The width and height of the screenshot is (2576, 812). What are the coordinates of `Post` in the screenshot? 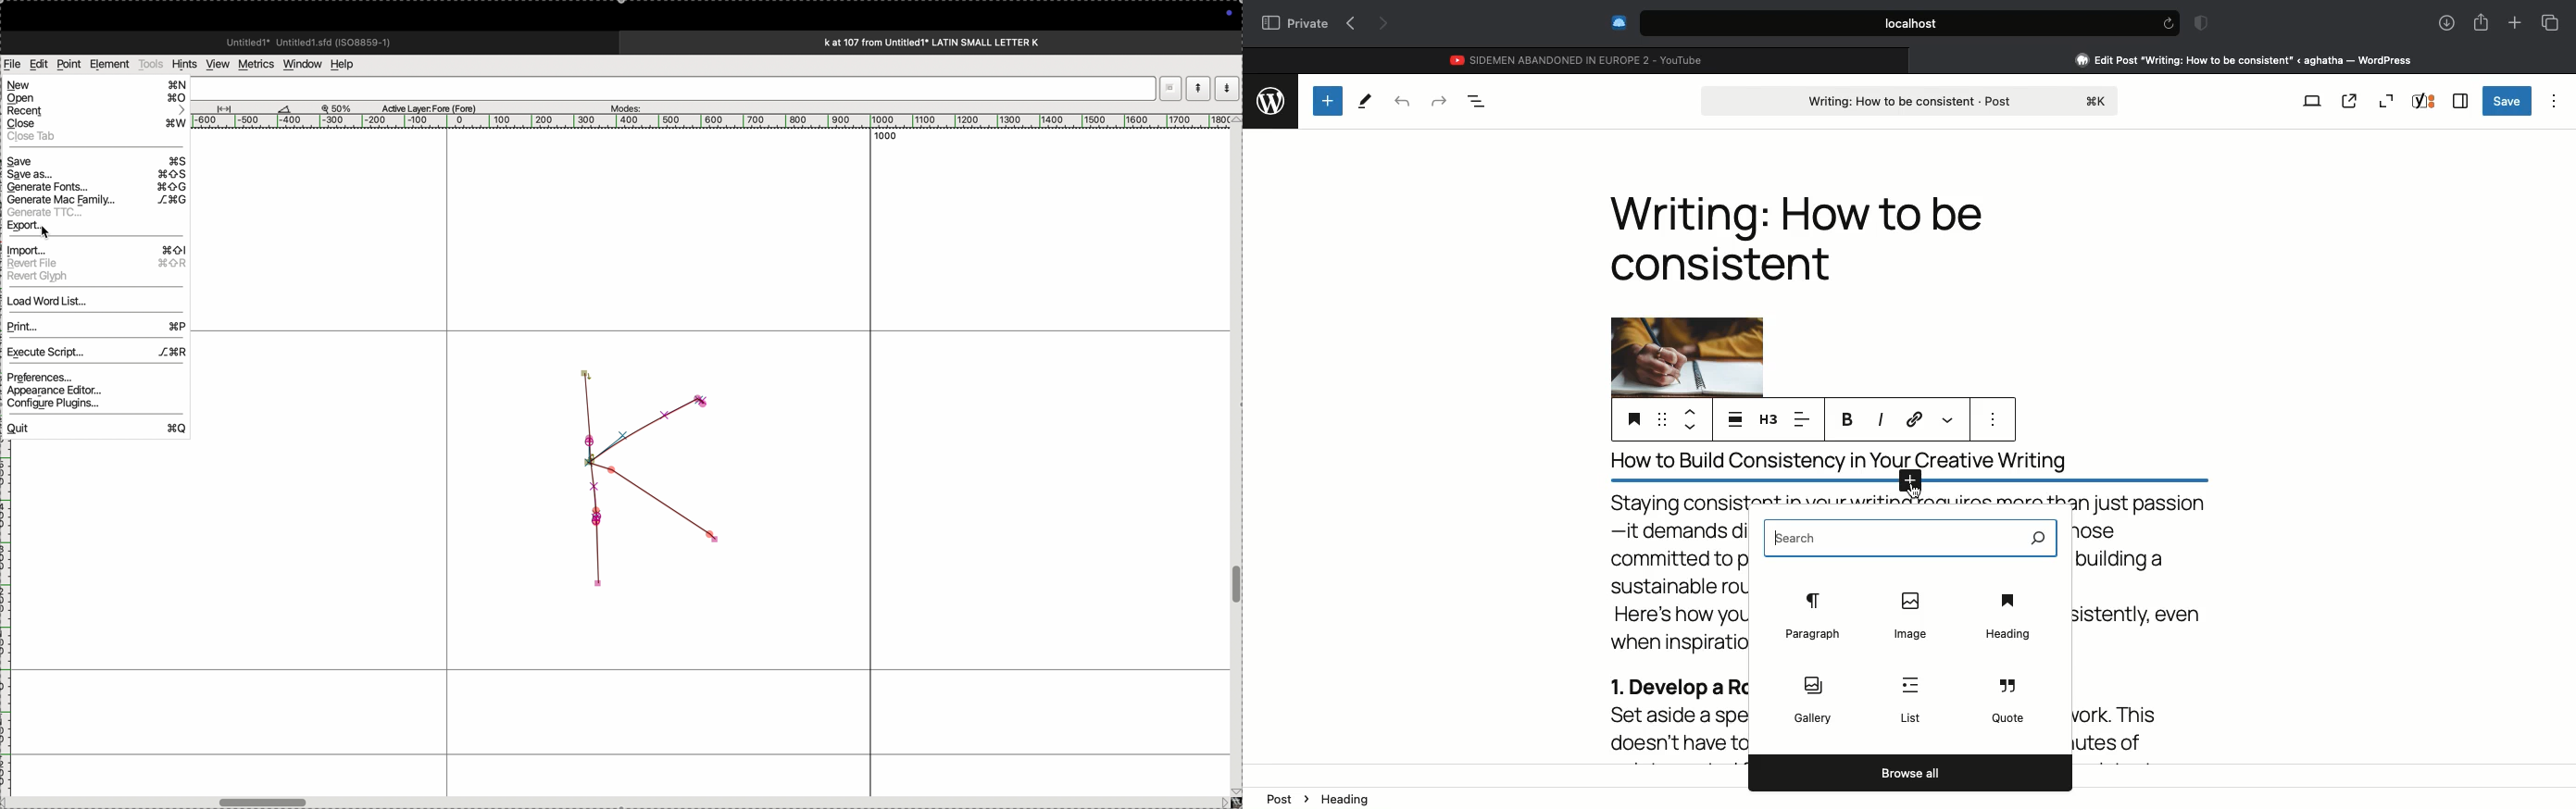 It's located at (1912, 99).